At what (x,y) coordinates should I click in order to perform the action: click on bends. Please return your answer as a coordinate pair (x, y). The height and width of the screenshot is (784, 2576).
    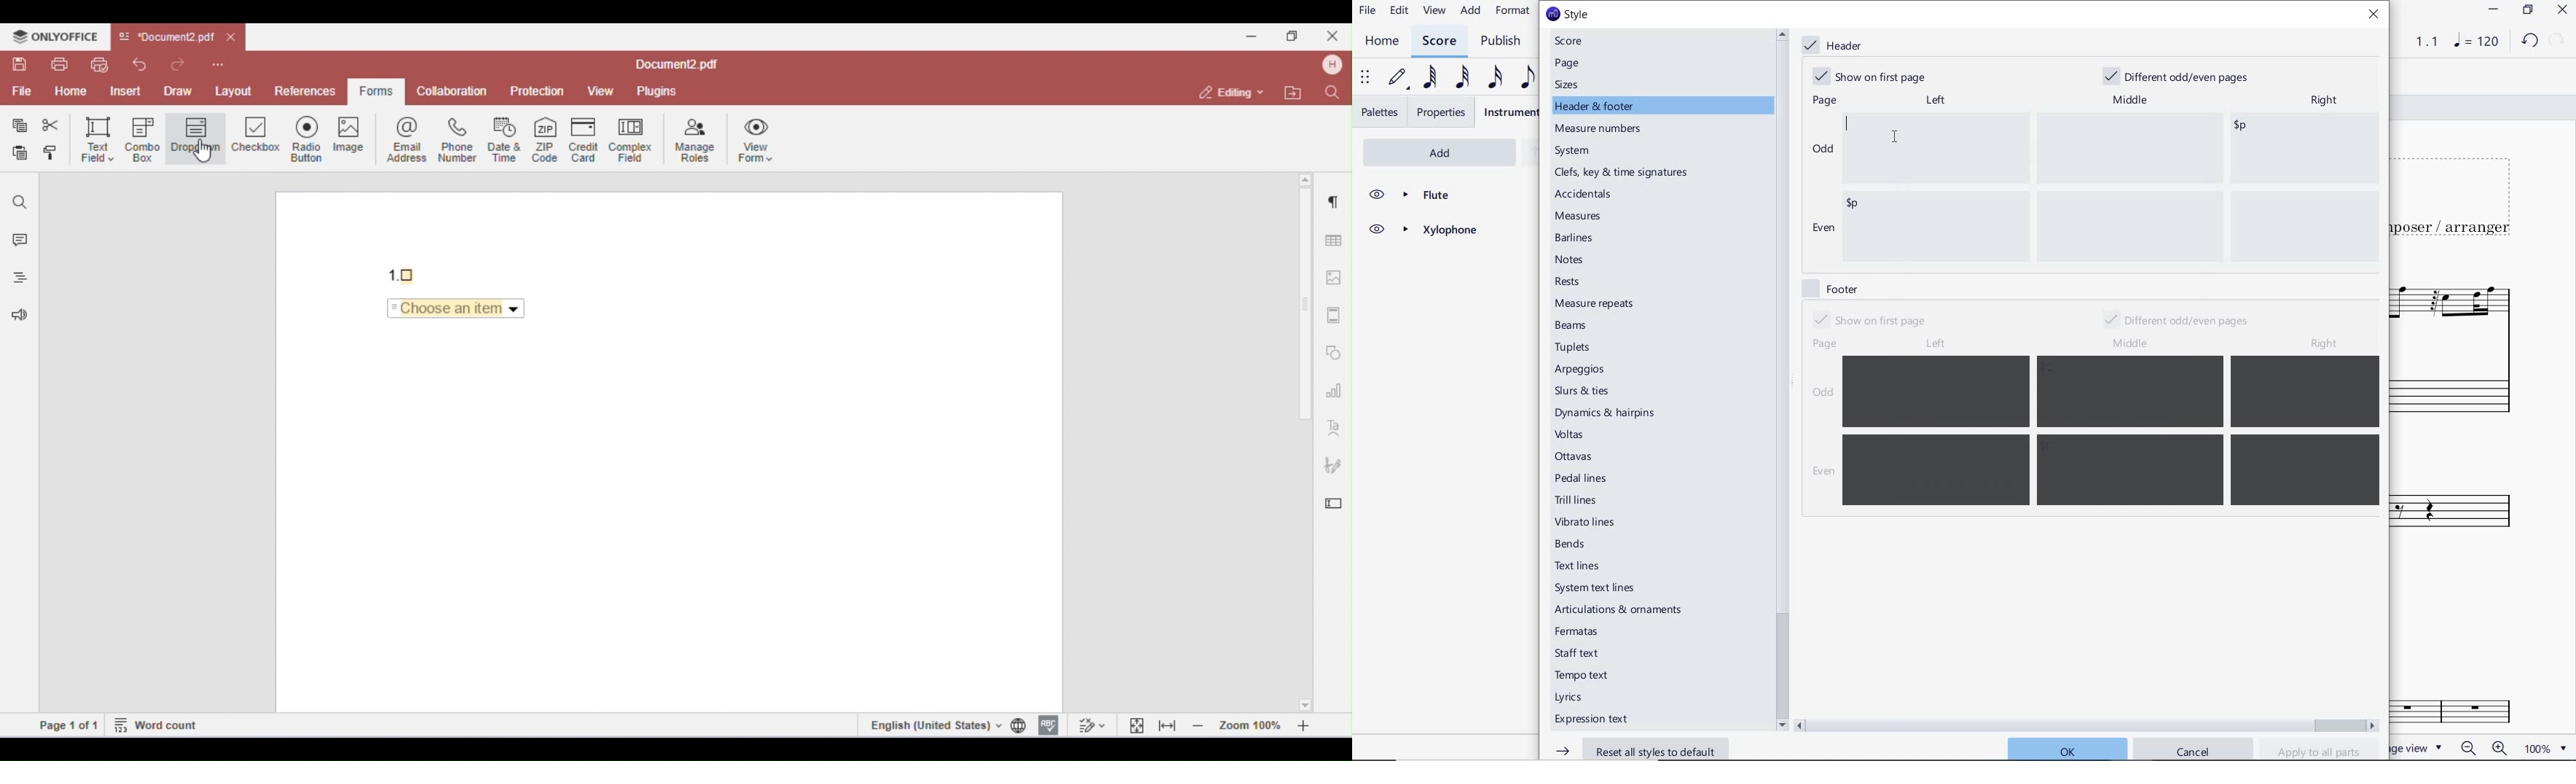
    Looking at the image, I should click on (1573, 545).